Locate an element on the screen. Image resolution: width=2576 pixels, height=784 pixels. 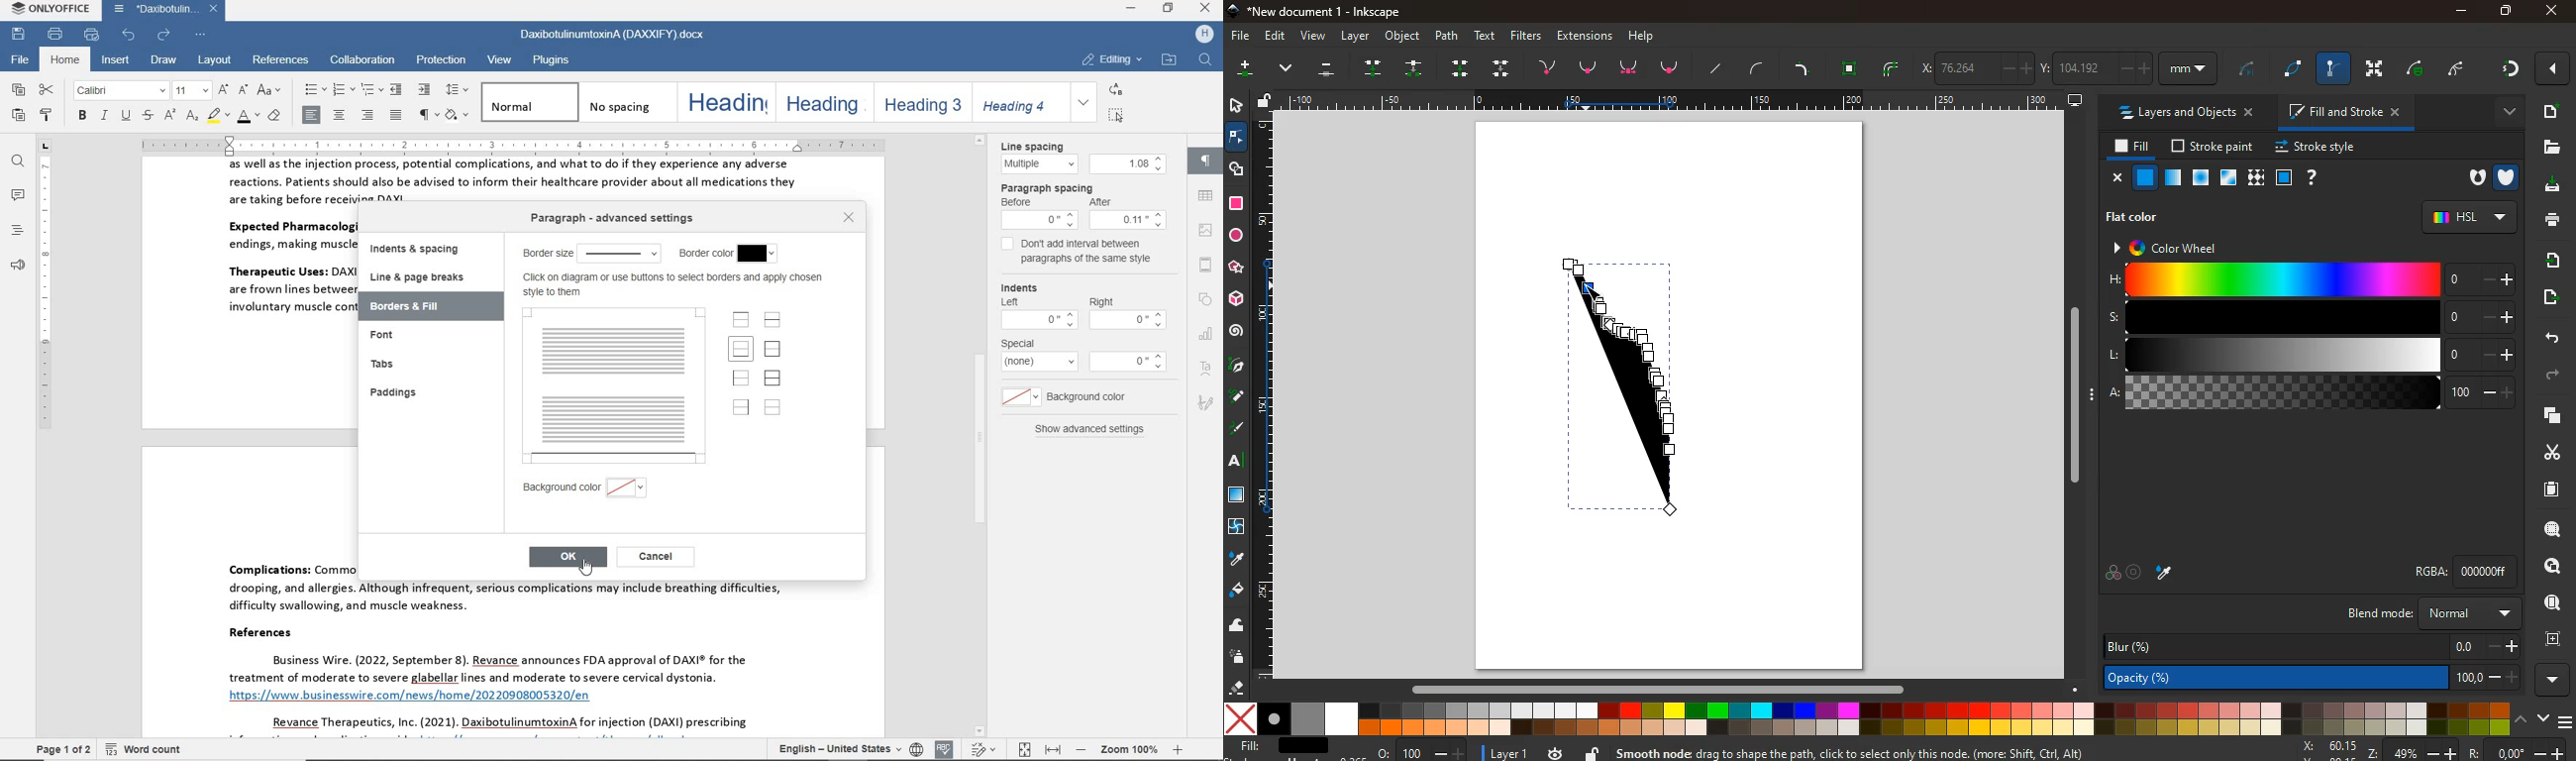
opacity is located at coordinates (2174, 178).